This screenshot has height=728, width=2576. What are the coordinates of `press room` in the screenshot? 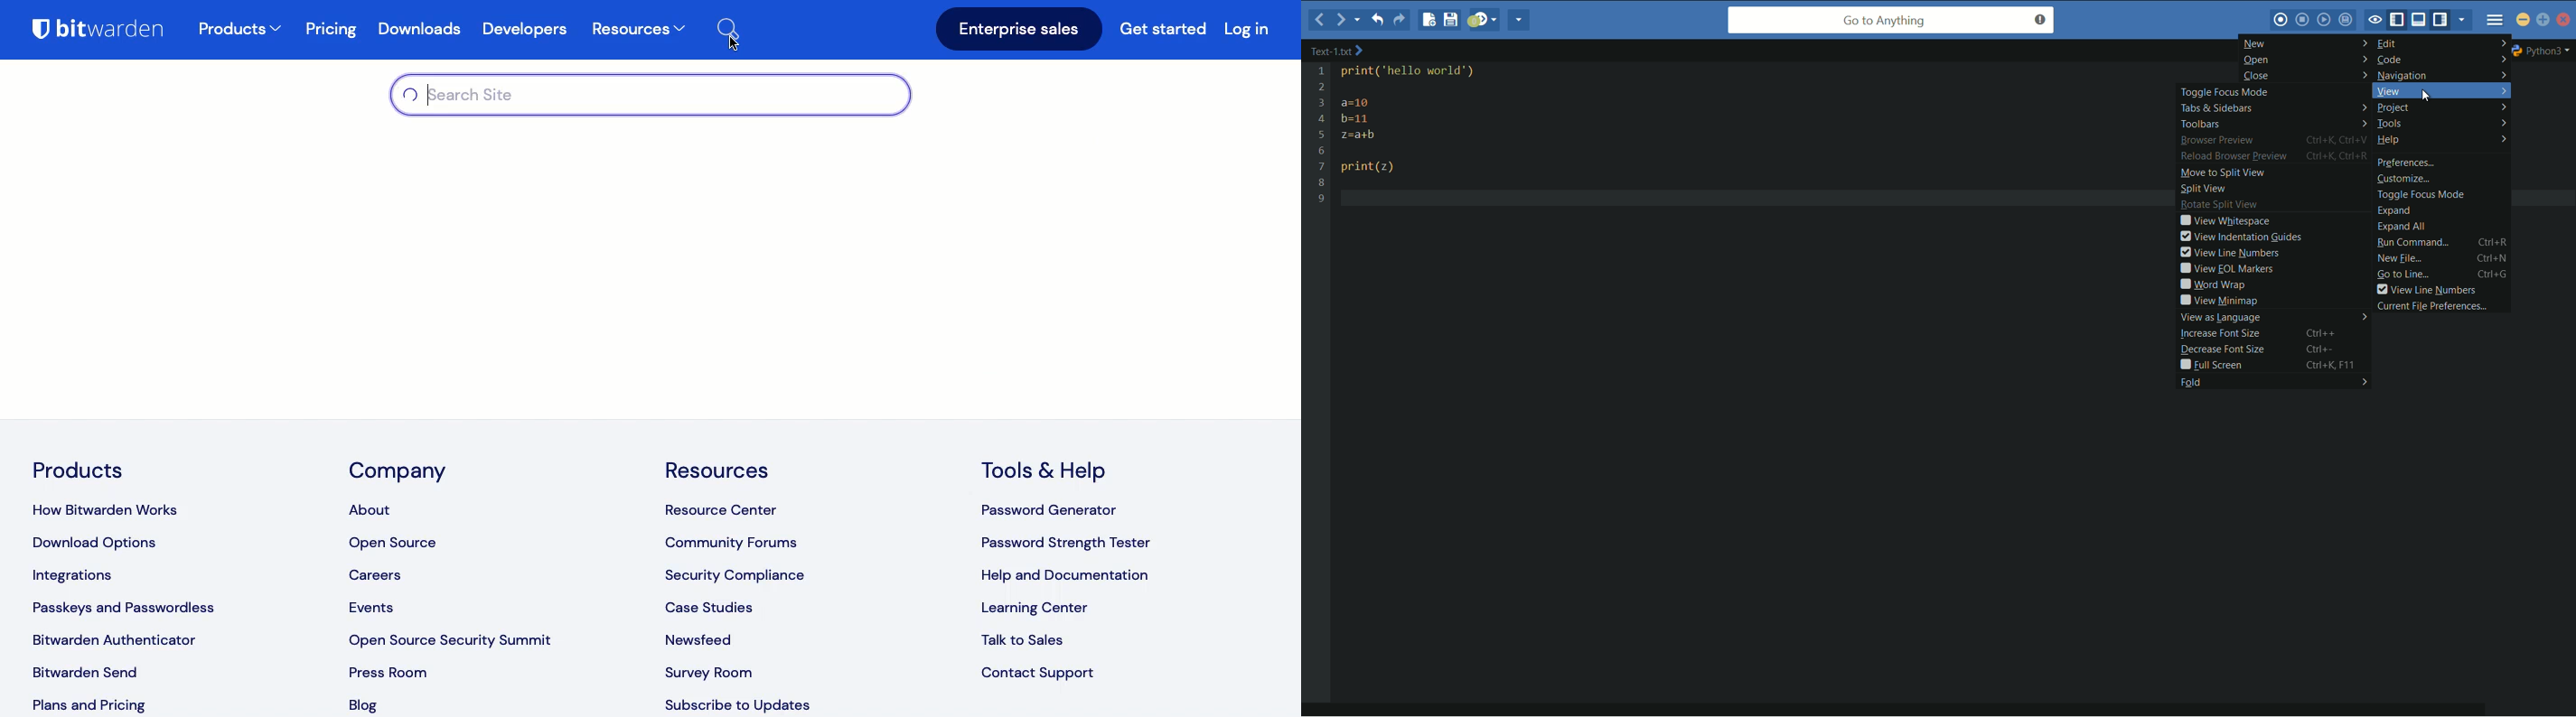 It's located at (387, 671).